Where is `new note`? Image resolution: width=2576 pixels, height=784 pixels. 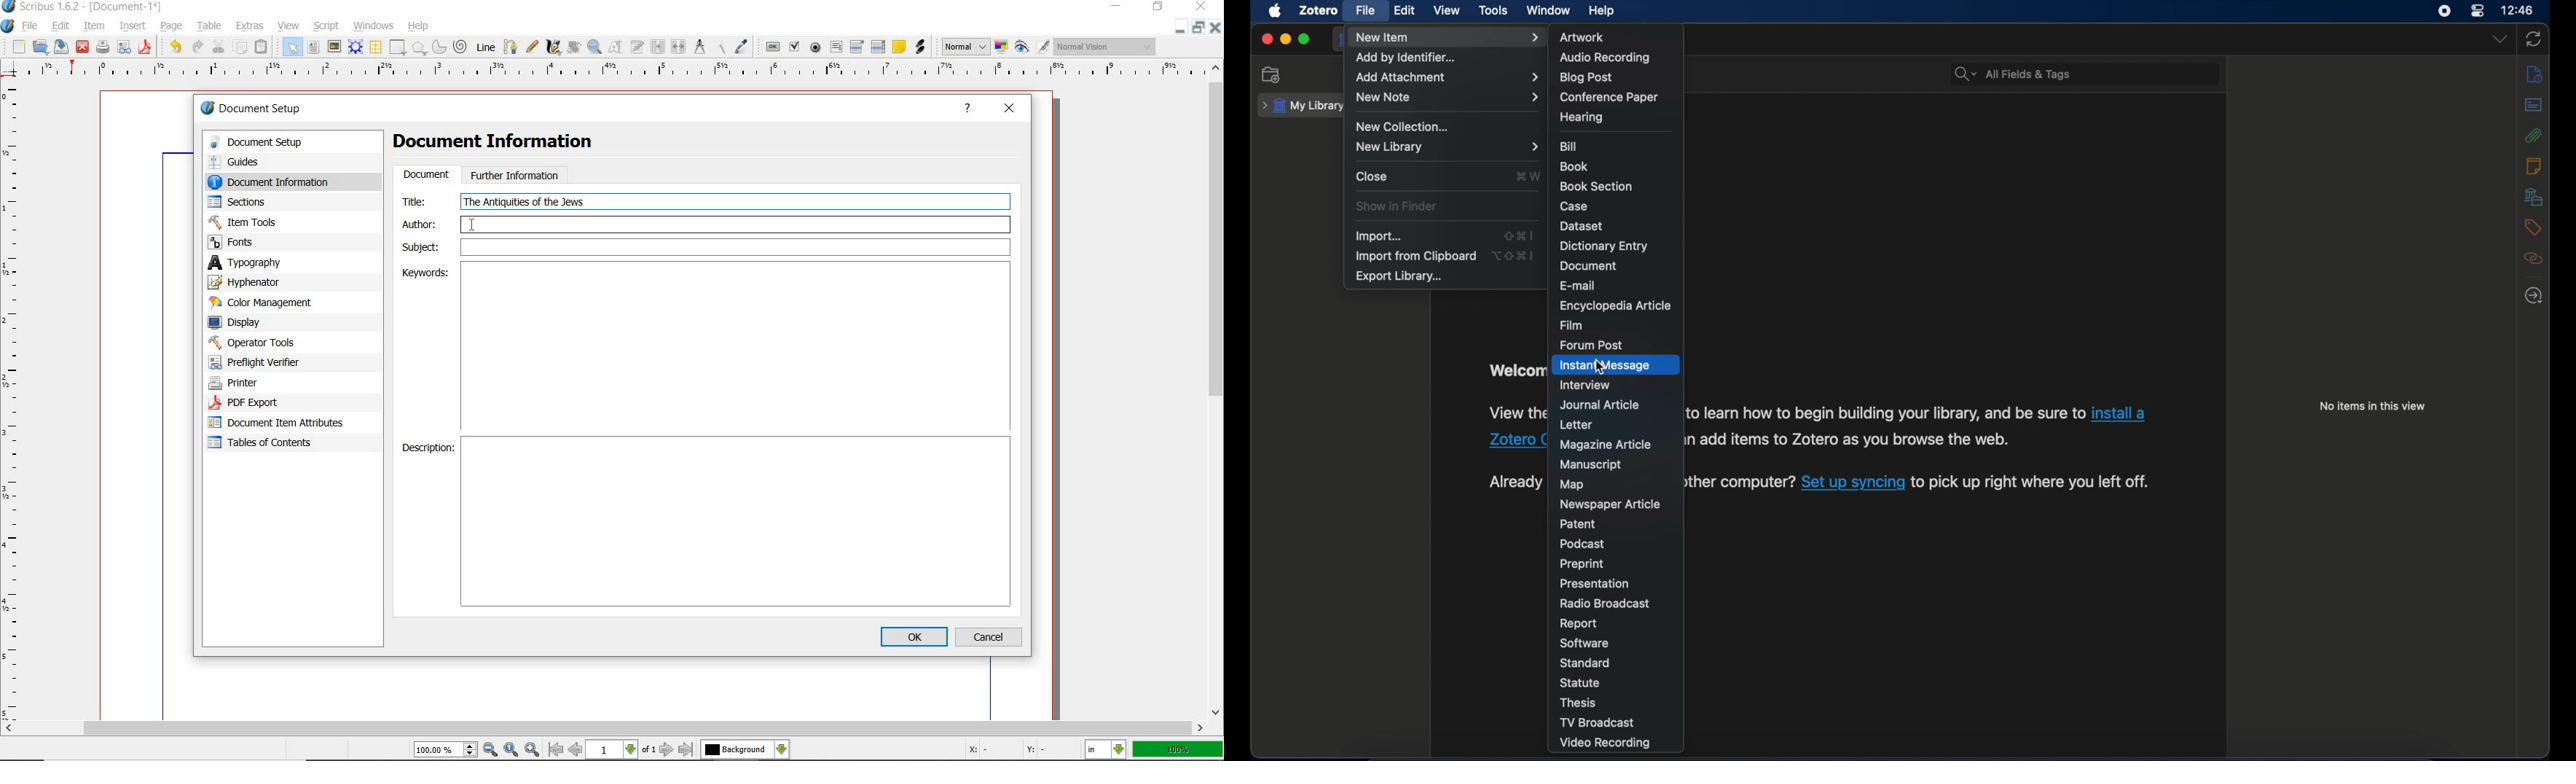 new note is located at coordinates (1446, 97).